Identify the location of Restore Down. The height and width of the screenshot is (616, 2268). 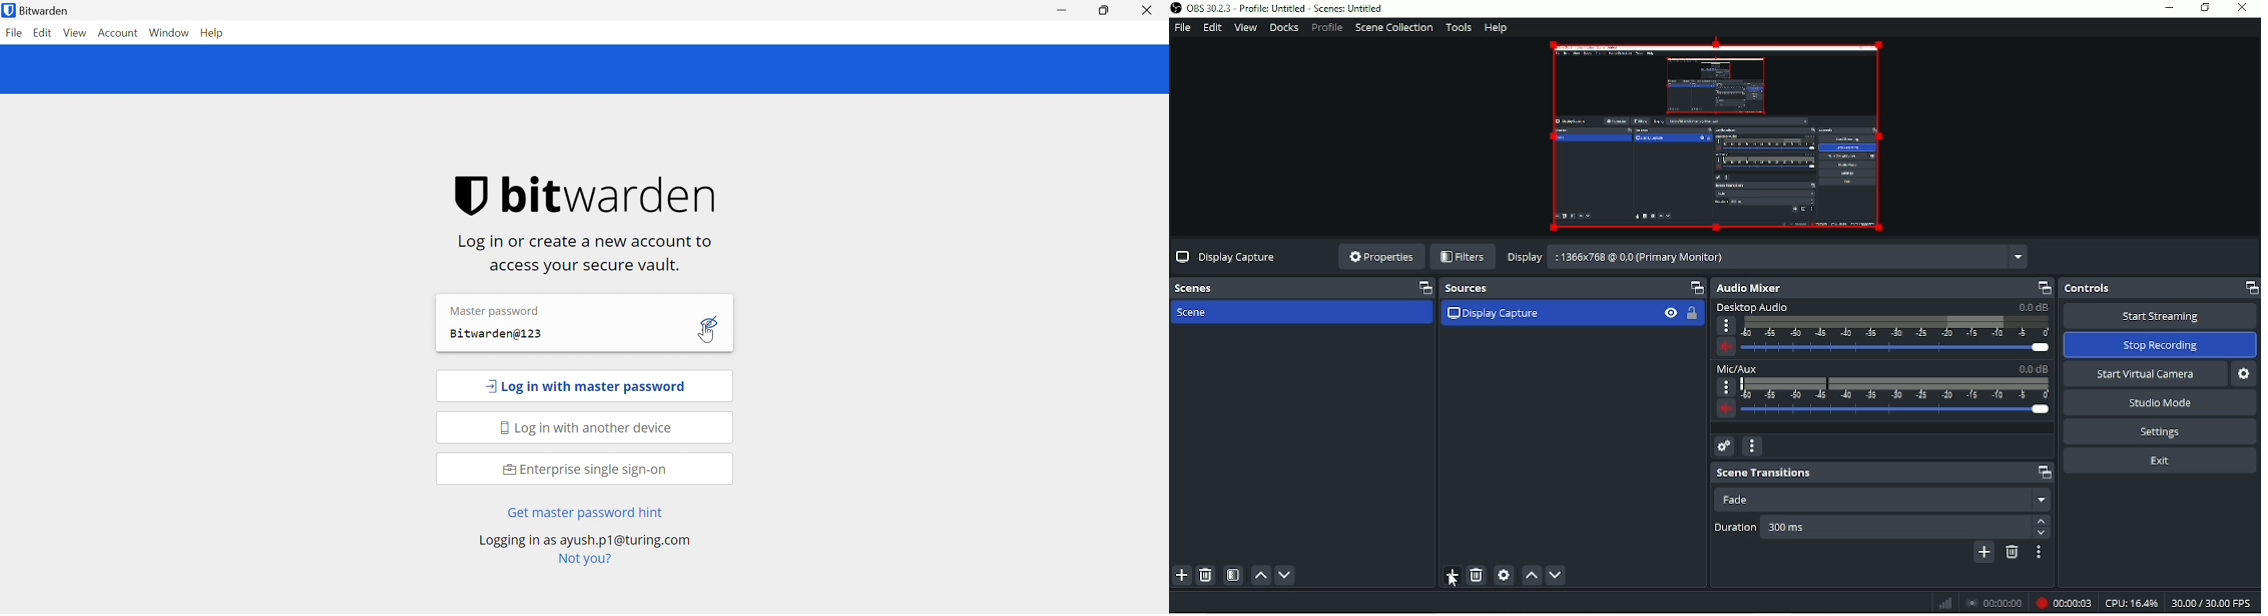
(1103, 10).